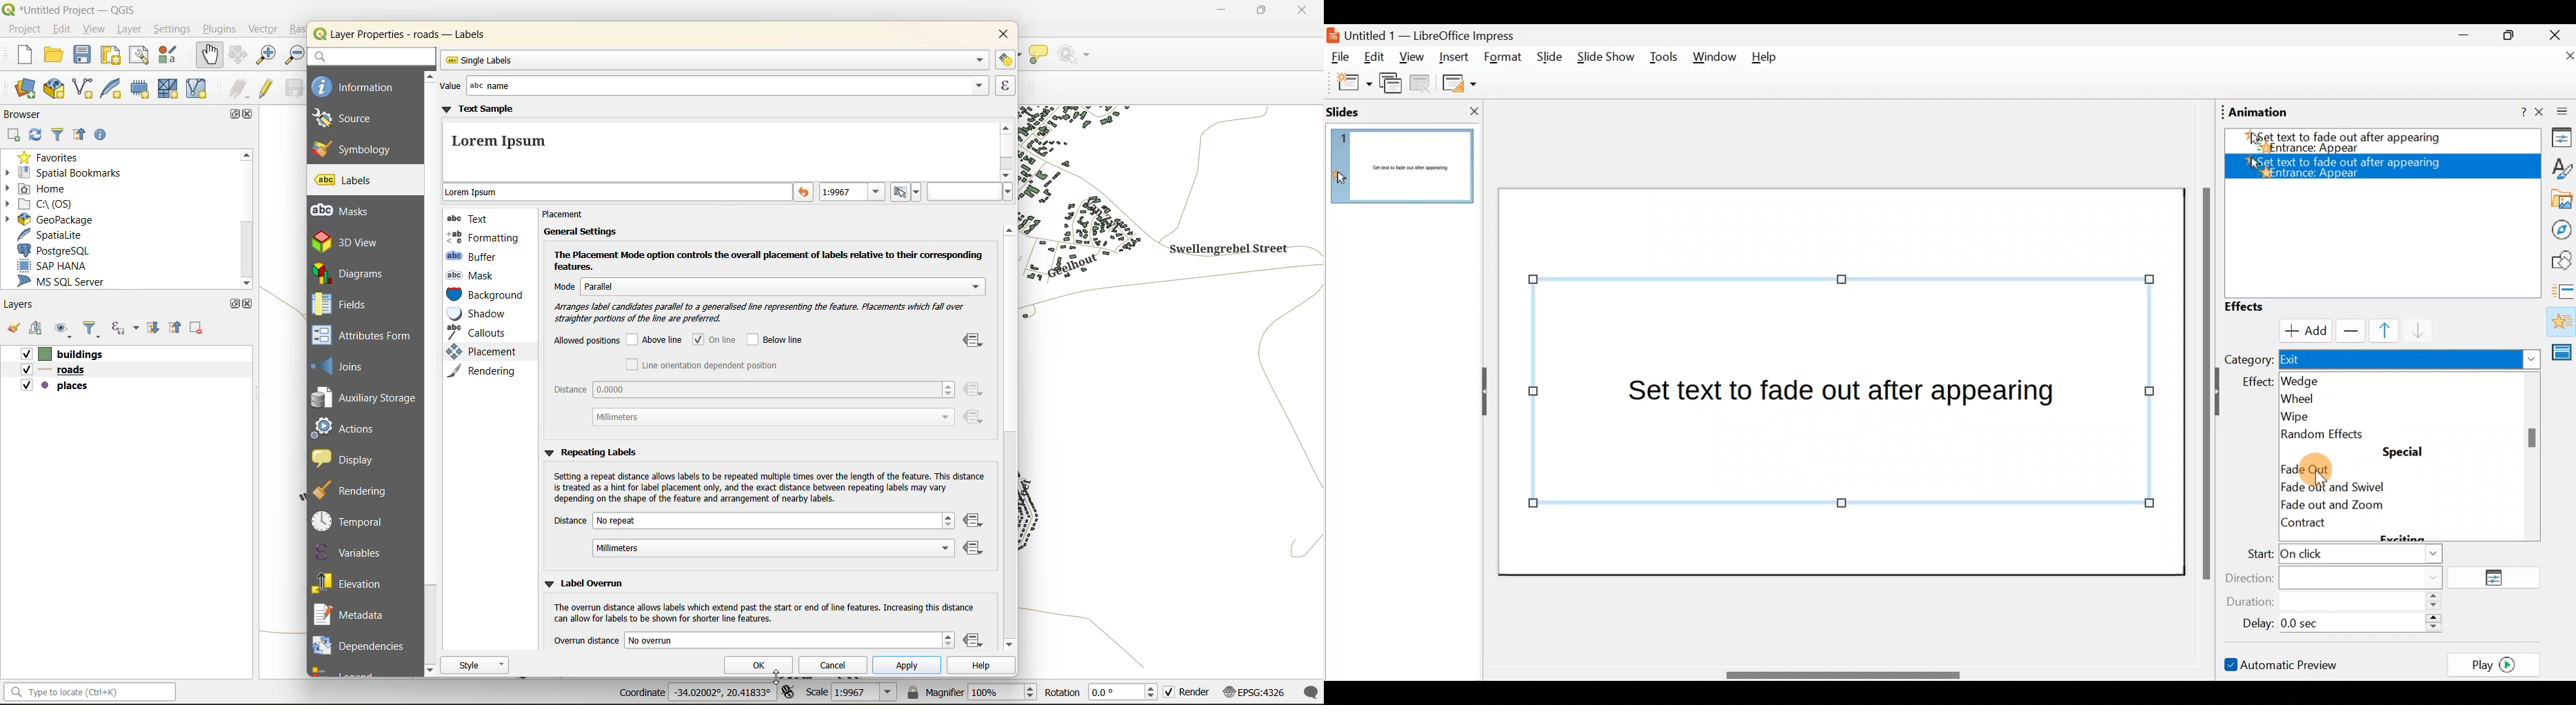 This screenshot has width=2576, height=728. Describe the element at coordinates (1403, 164) in the screenshot. I see `Slide pane` at that location.